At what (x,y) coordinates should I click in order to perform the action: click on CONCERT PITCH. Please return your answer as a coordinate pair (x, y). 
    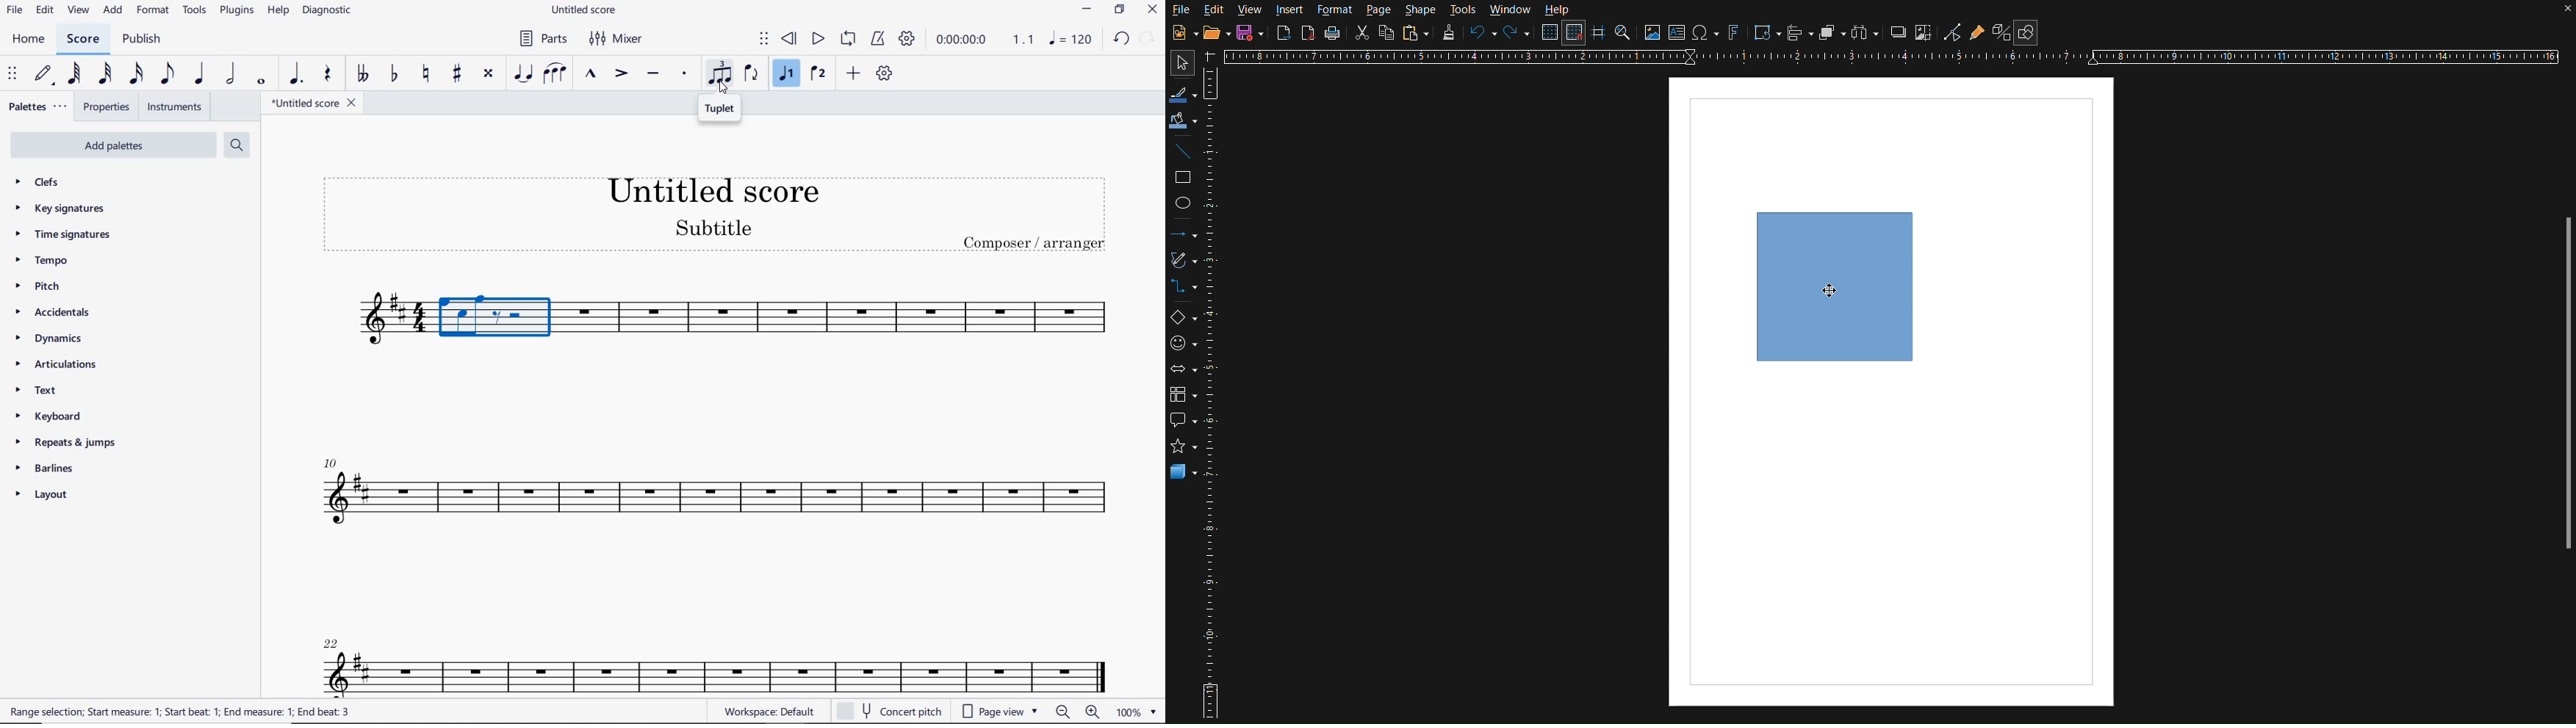
    Looking at the image, I should click on (889, 712).